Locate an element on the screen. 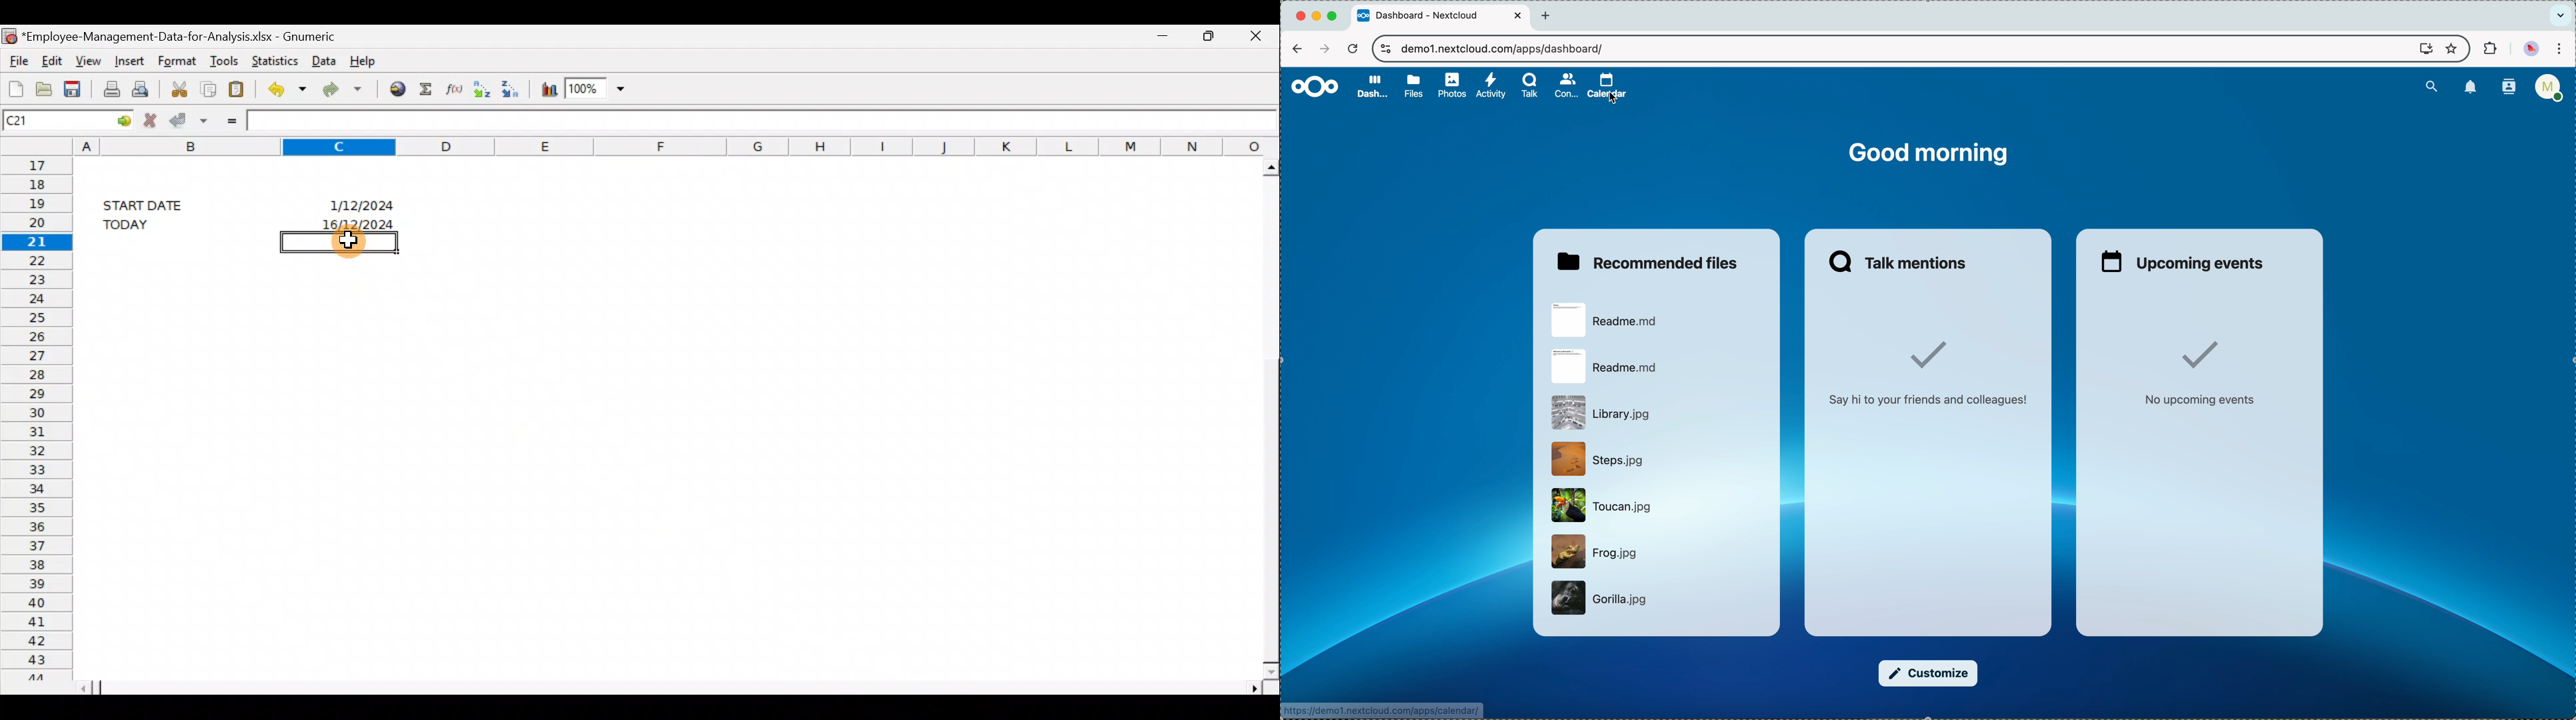 The image size is (2576, 728). Cell name C21 is located at coordinates (43, 119).